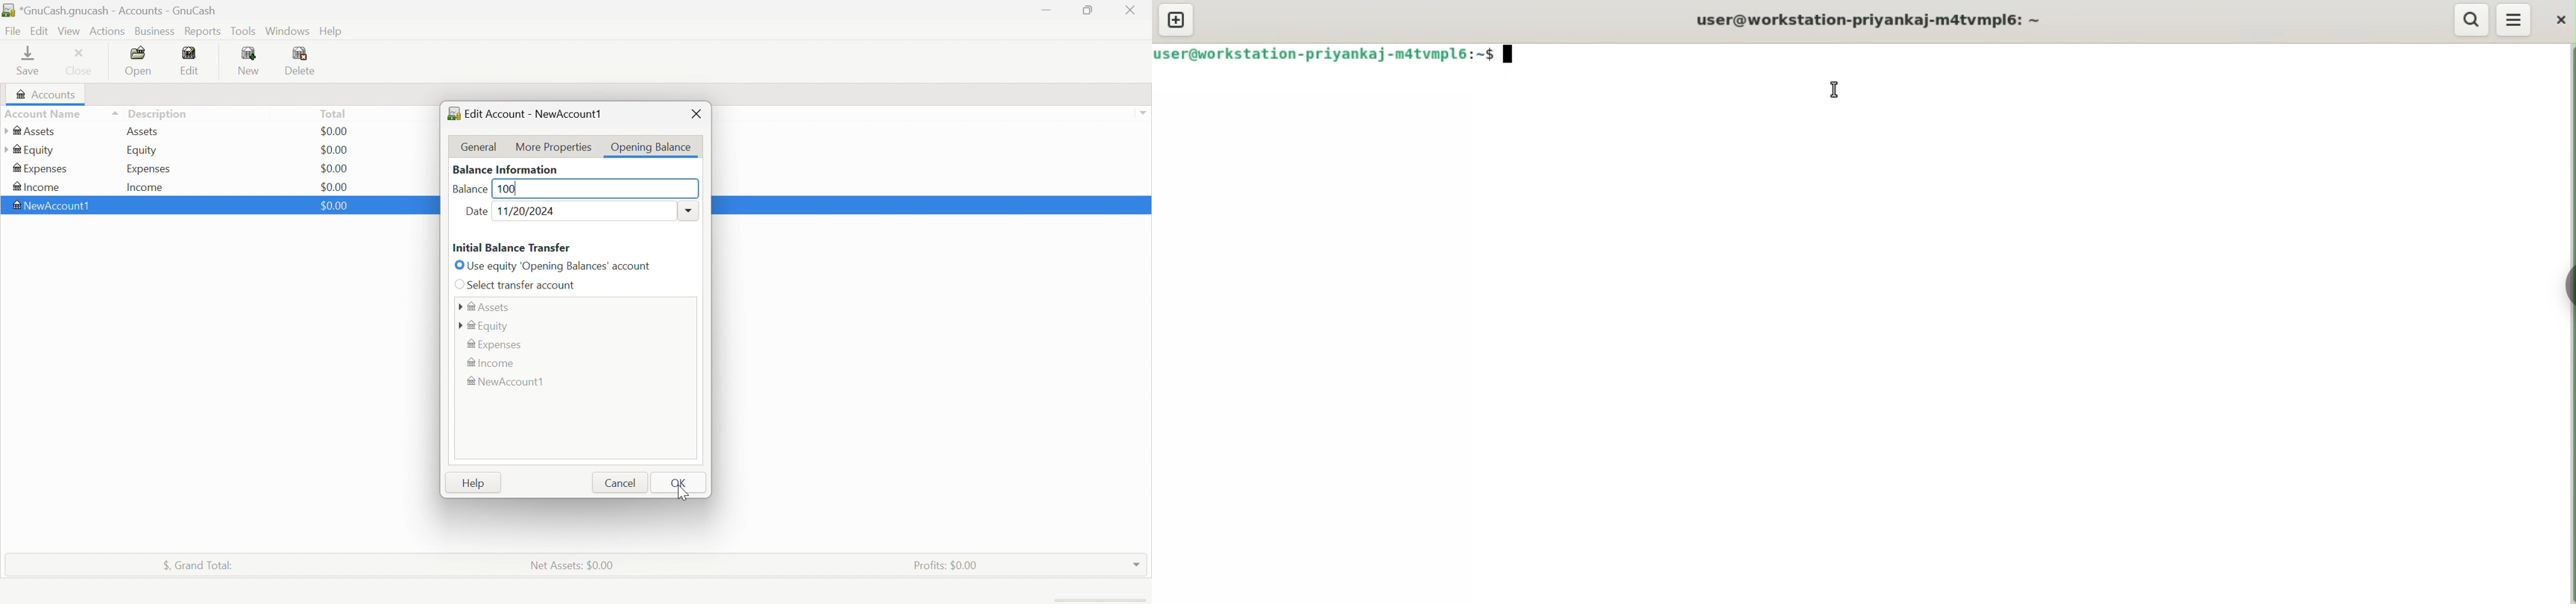  I want to click on New, so click(250, 61).